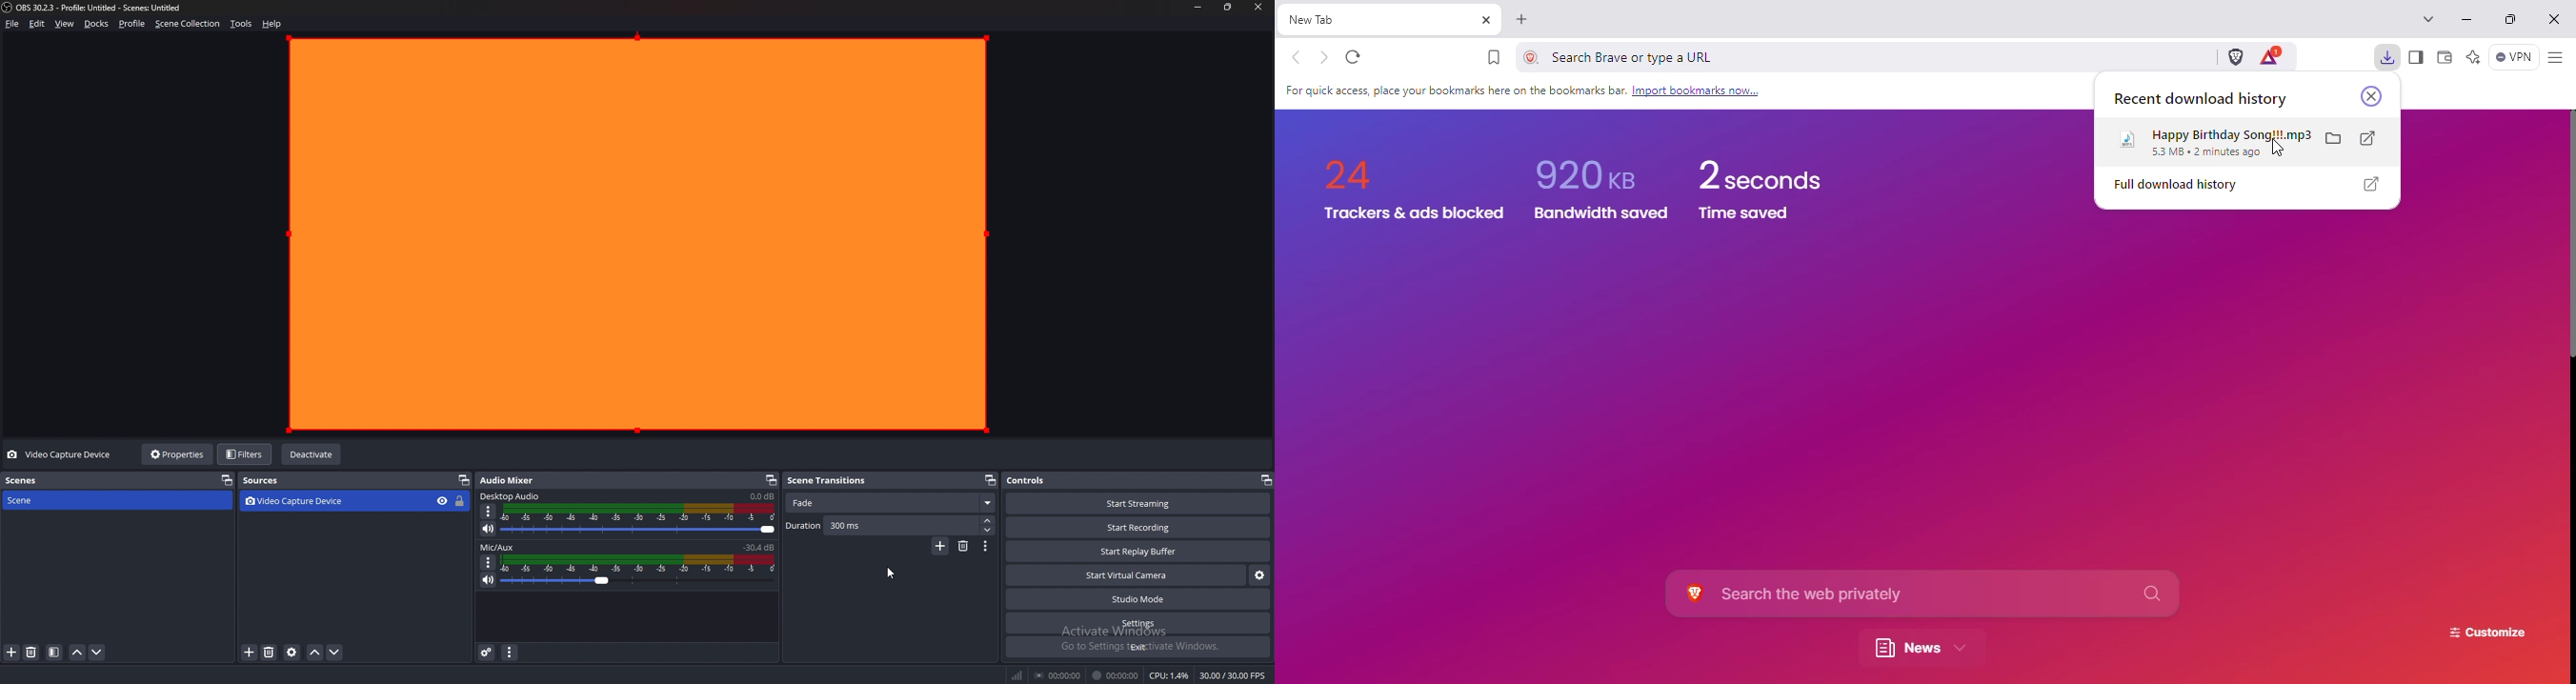 The image size is (2576, 700). What do you see at coordinates (269, 653) in the screenshot?
I see `remove source` at bounding box center [269, 653].